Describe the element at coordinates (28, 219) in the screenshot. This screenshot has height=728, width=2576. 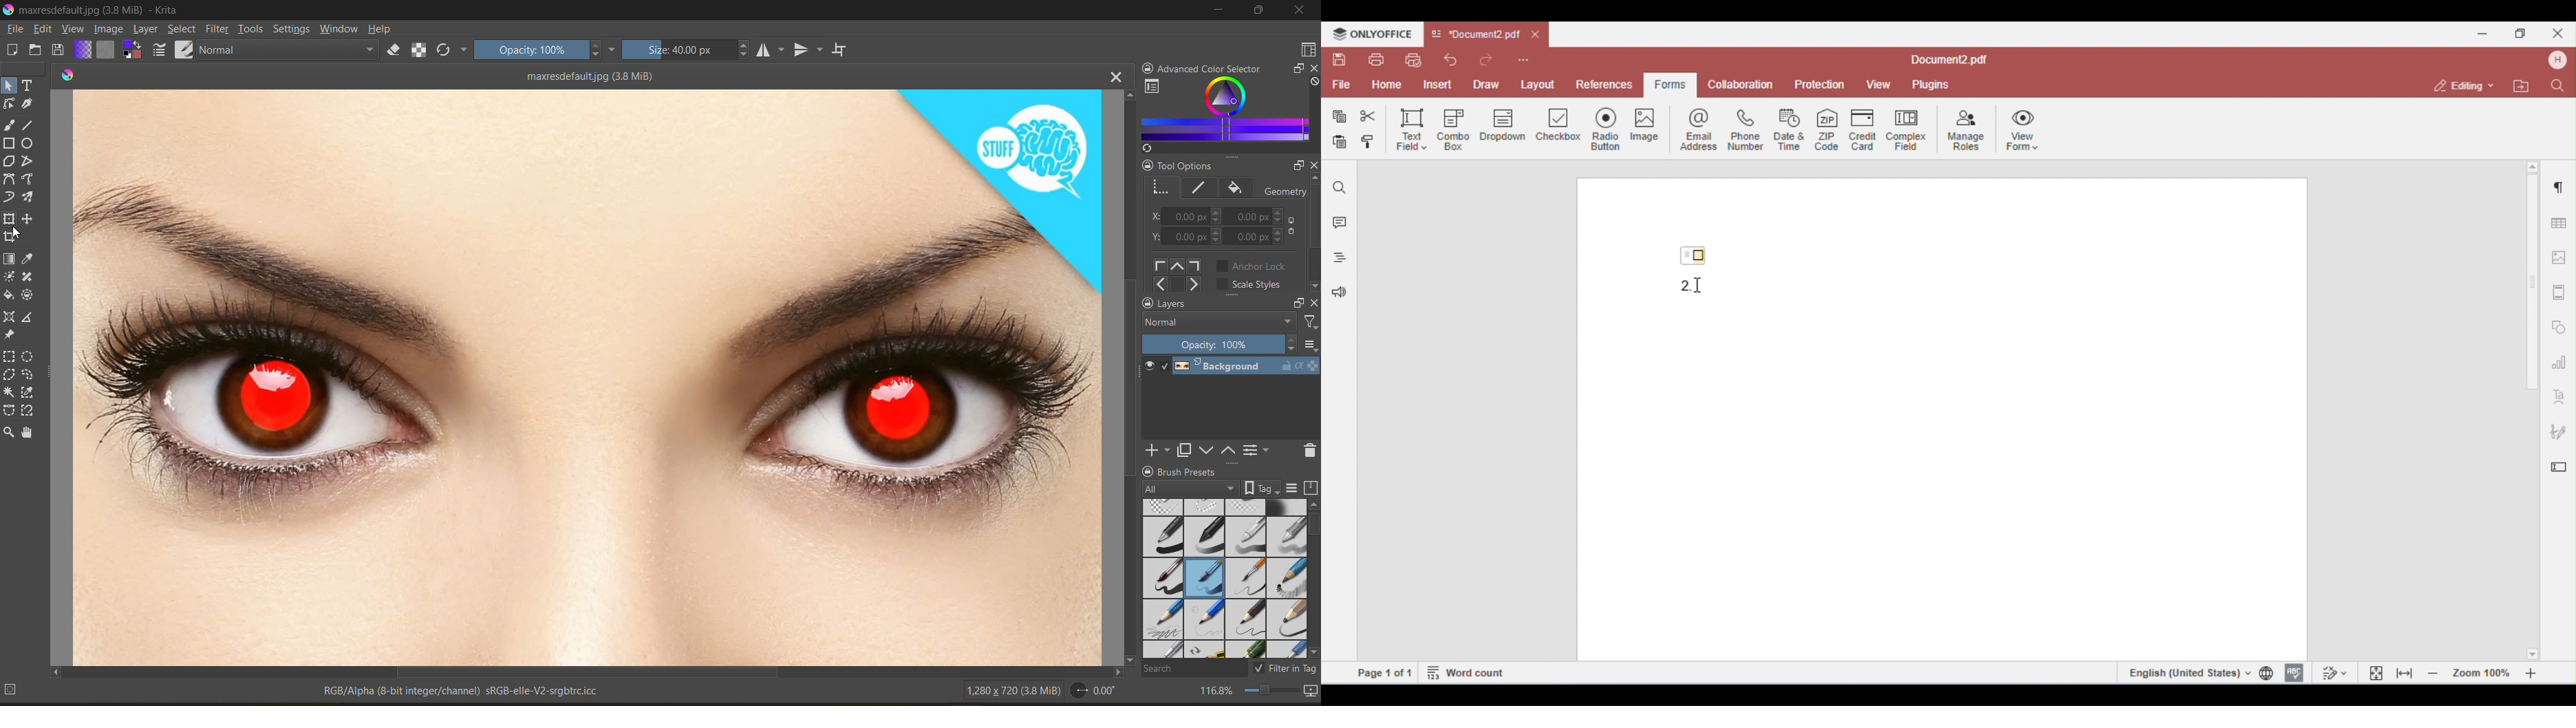
I see `tool` at that location.